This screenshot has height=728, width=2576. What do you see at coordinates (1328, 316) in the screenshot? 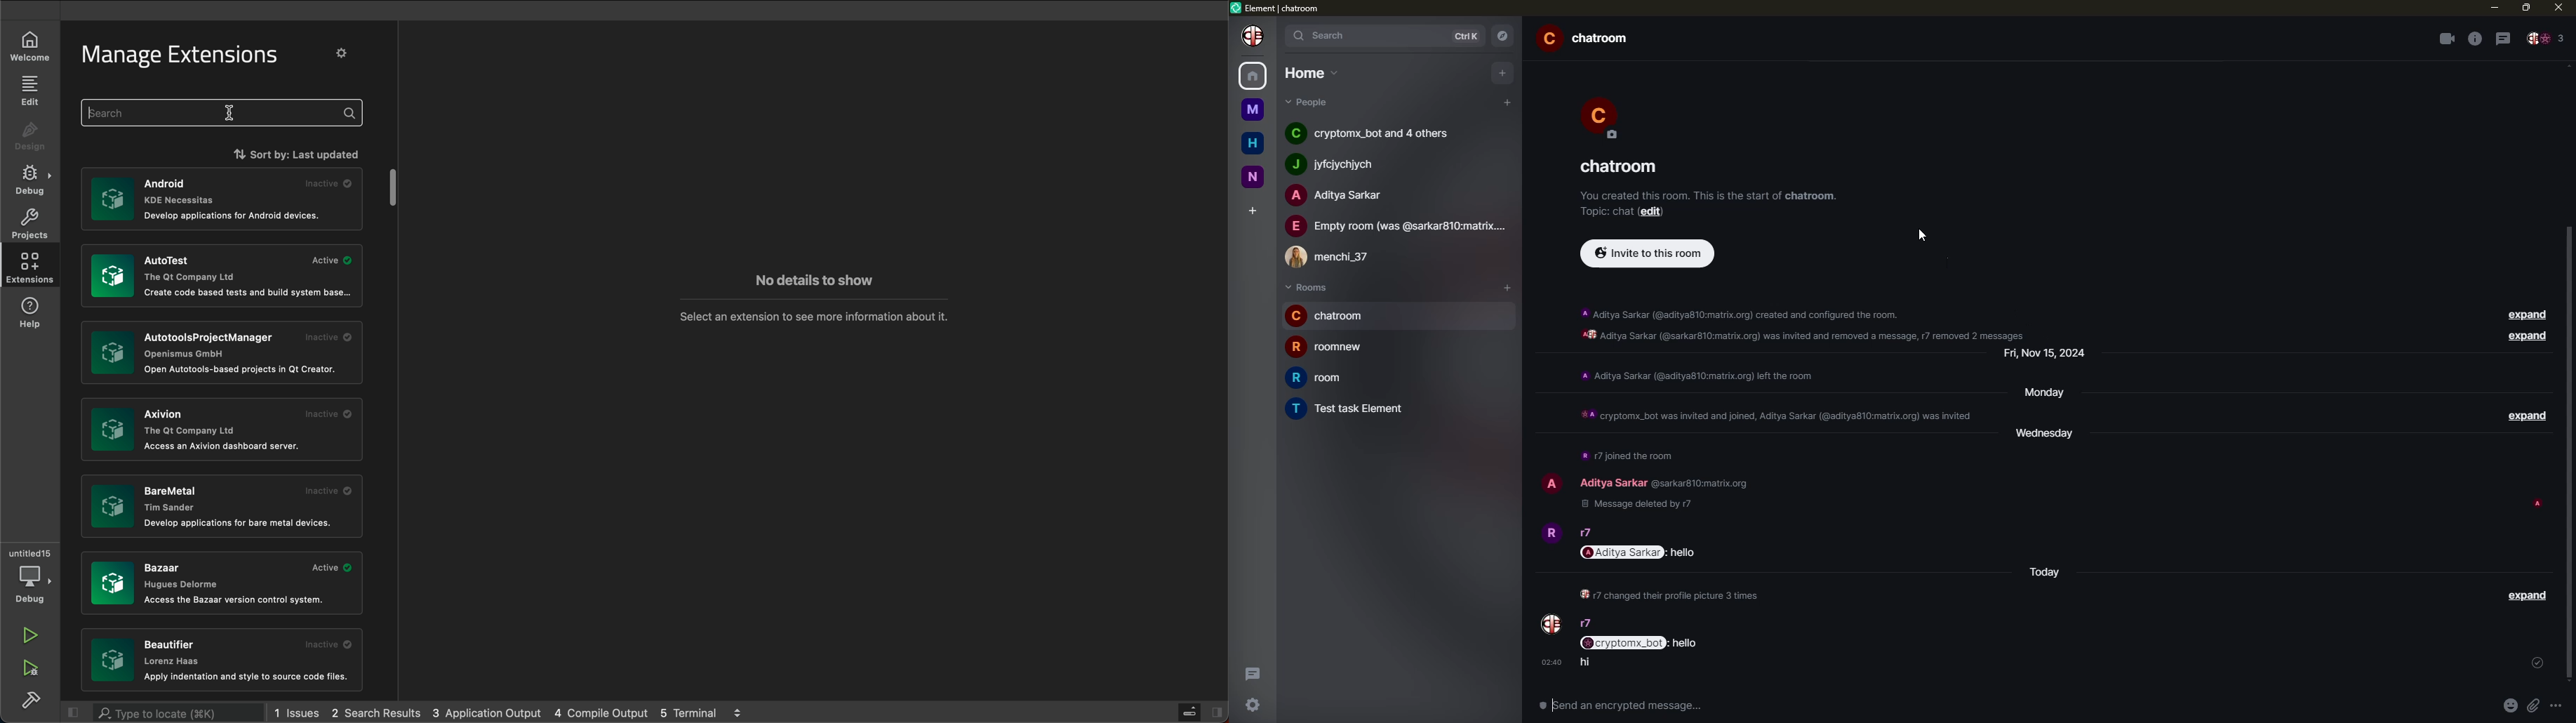
I see `room` at bounding box center [1328, 316].